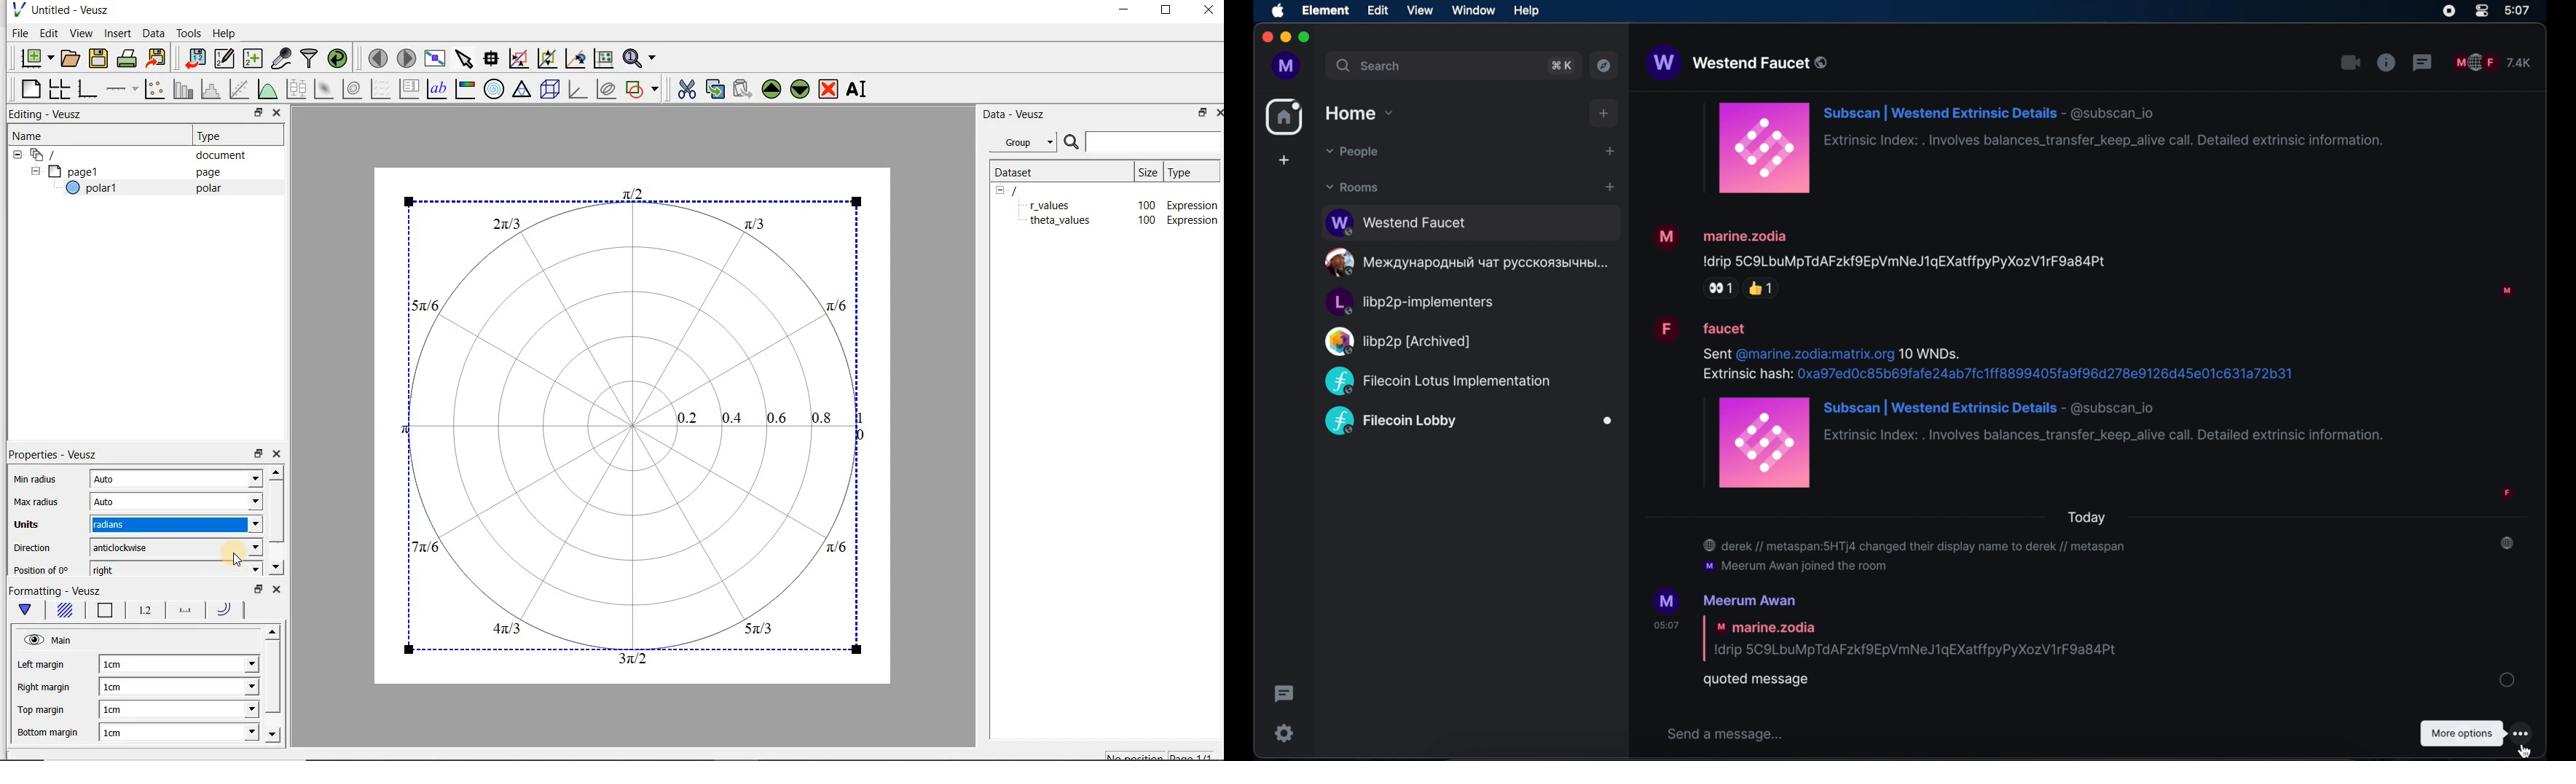 Image resolution: width=2576 pixels, height=784 pixels. Describe the element at coordinates (1353, 152) in the screenshot. I see `people dropdown` at that location.